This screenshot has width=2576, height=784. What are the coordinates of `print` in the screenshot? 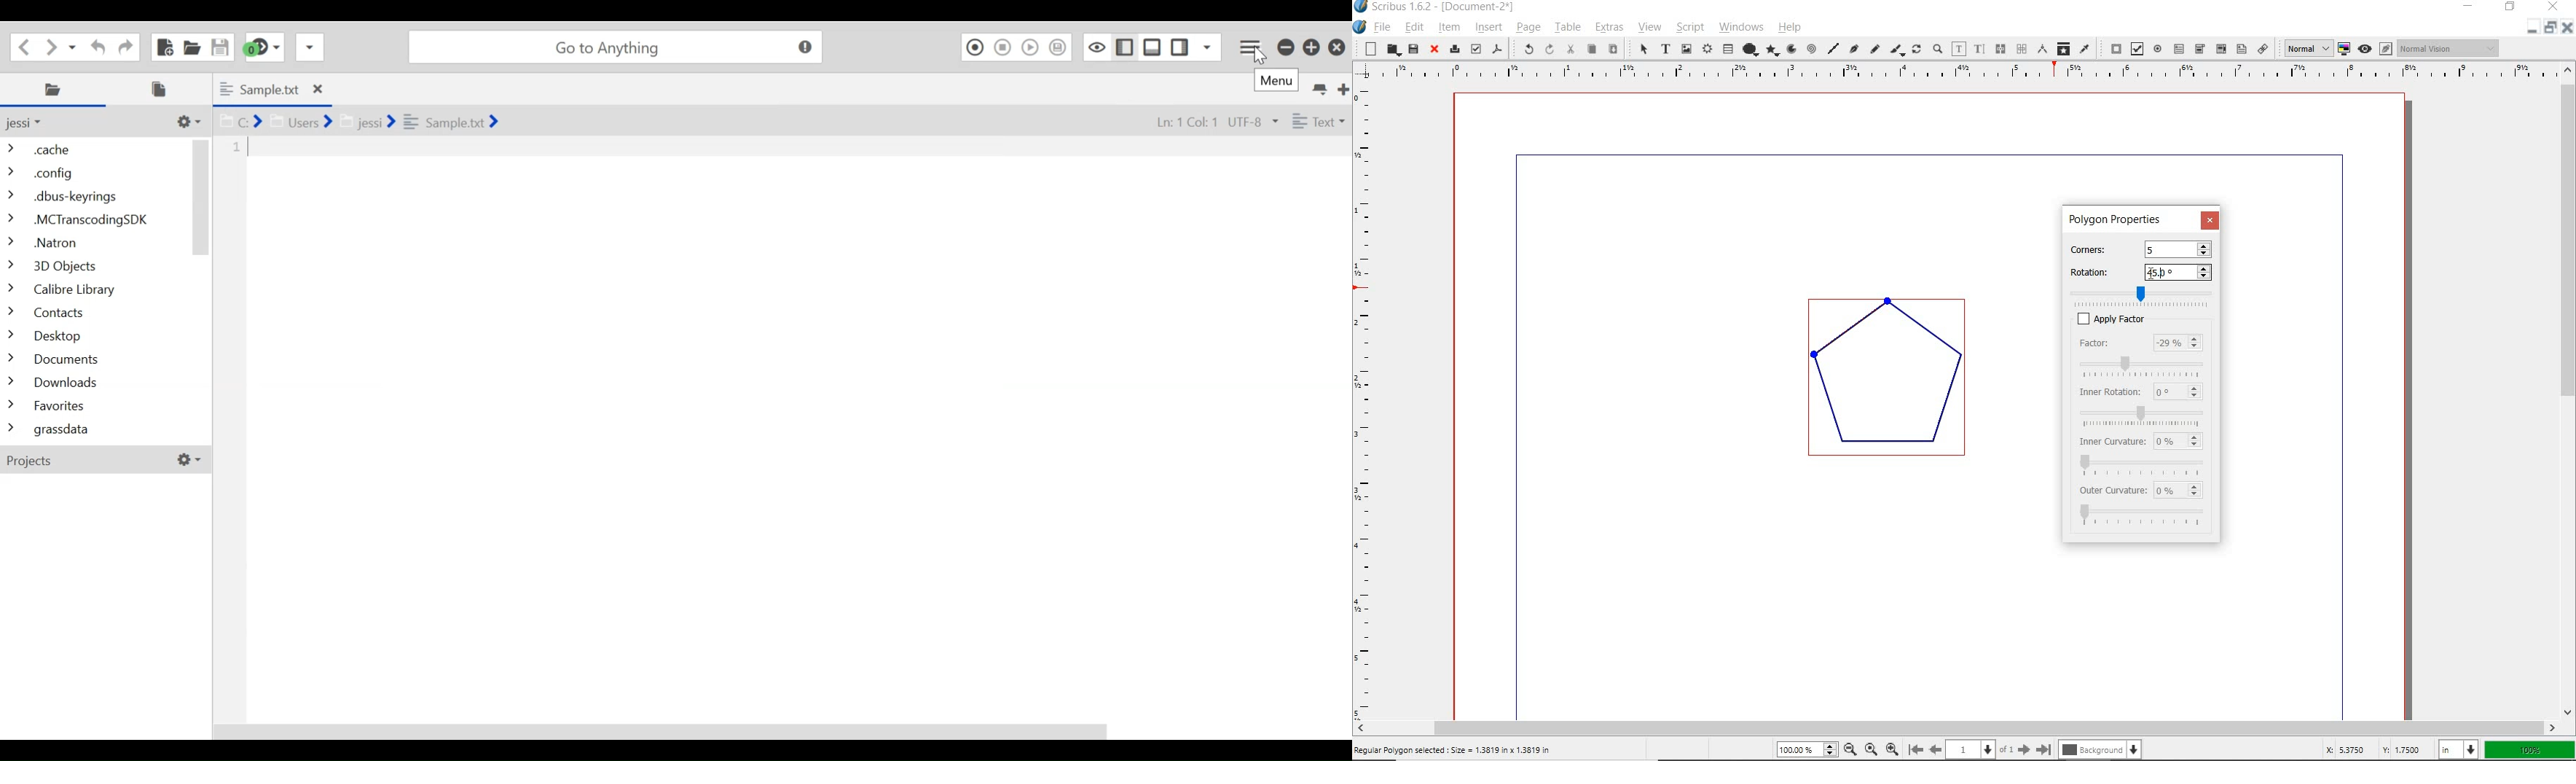 It's located at (1453, 49).